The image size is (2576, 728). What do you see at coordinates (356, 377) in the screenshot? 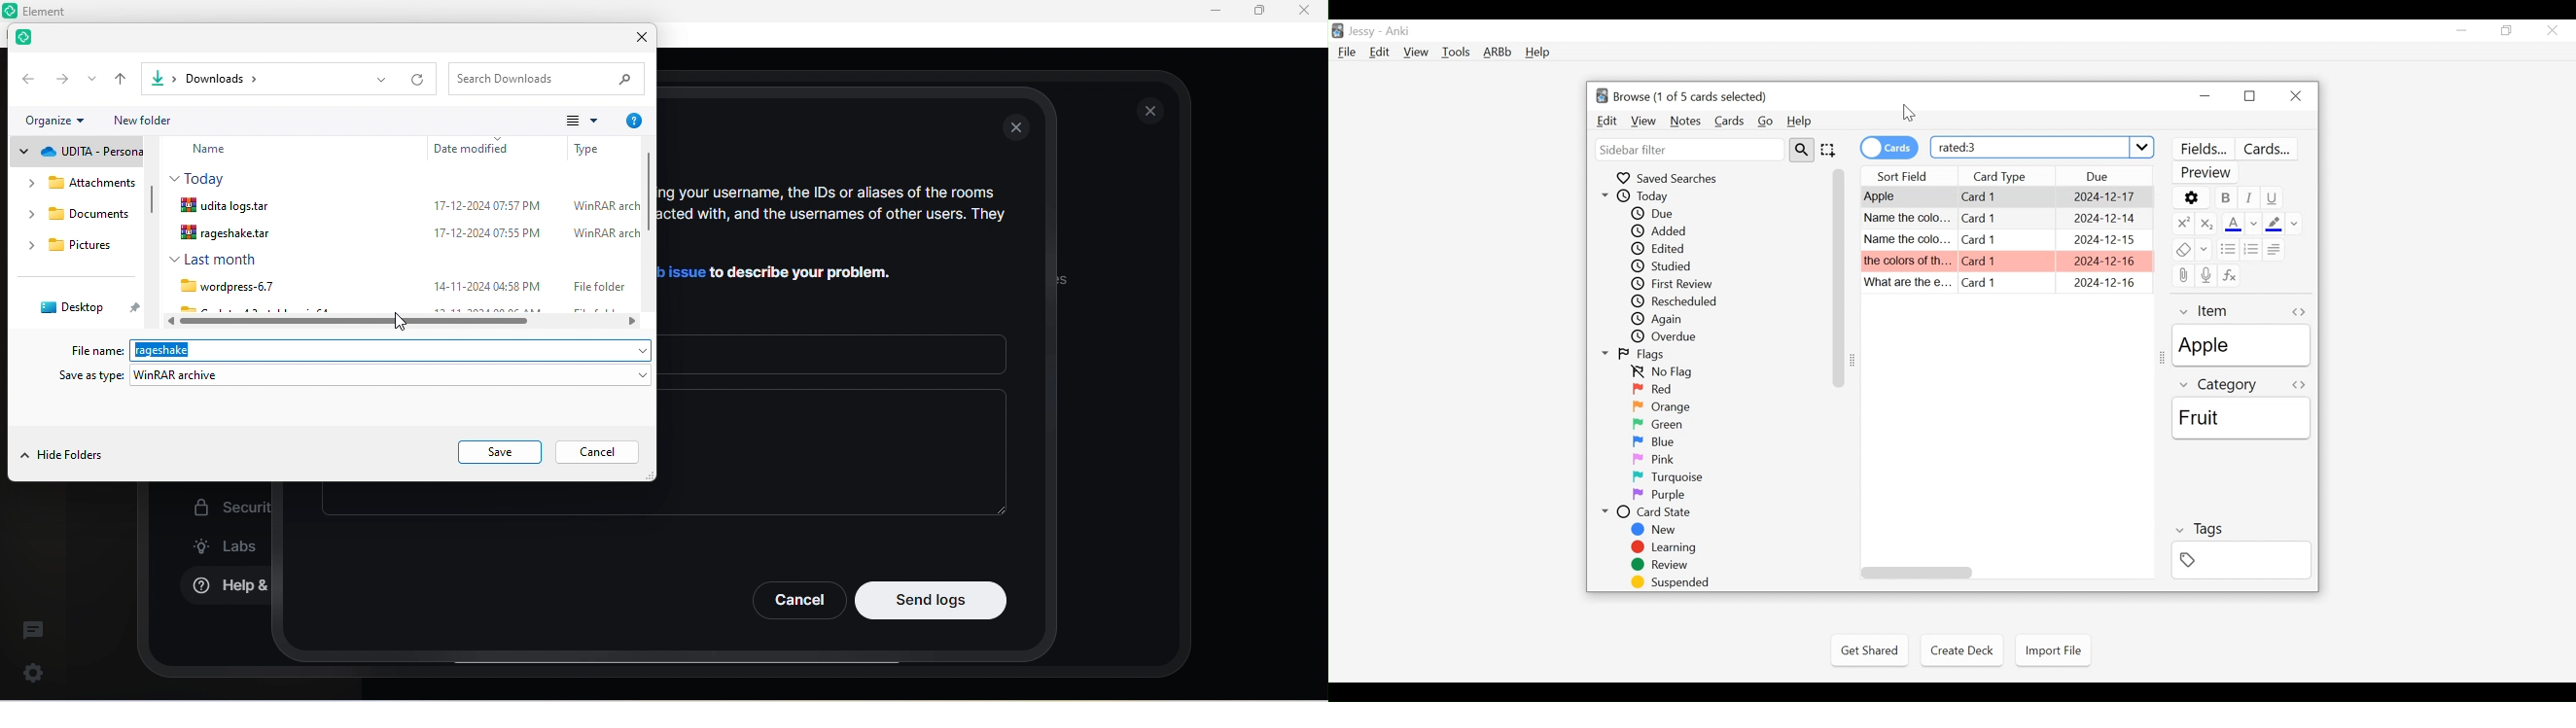
I see `save as` at bounding box center [356, 377].